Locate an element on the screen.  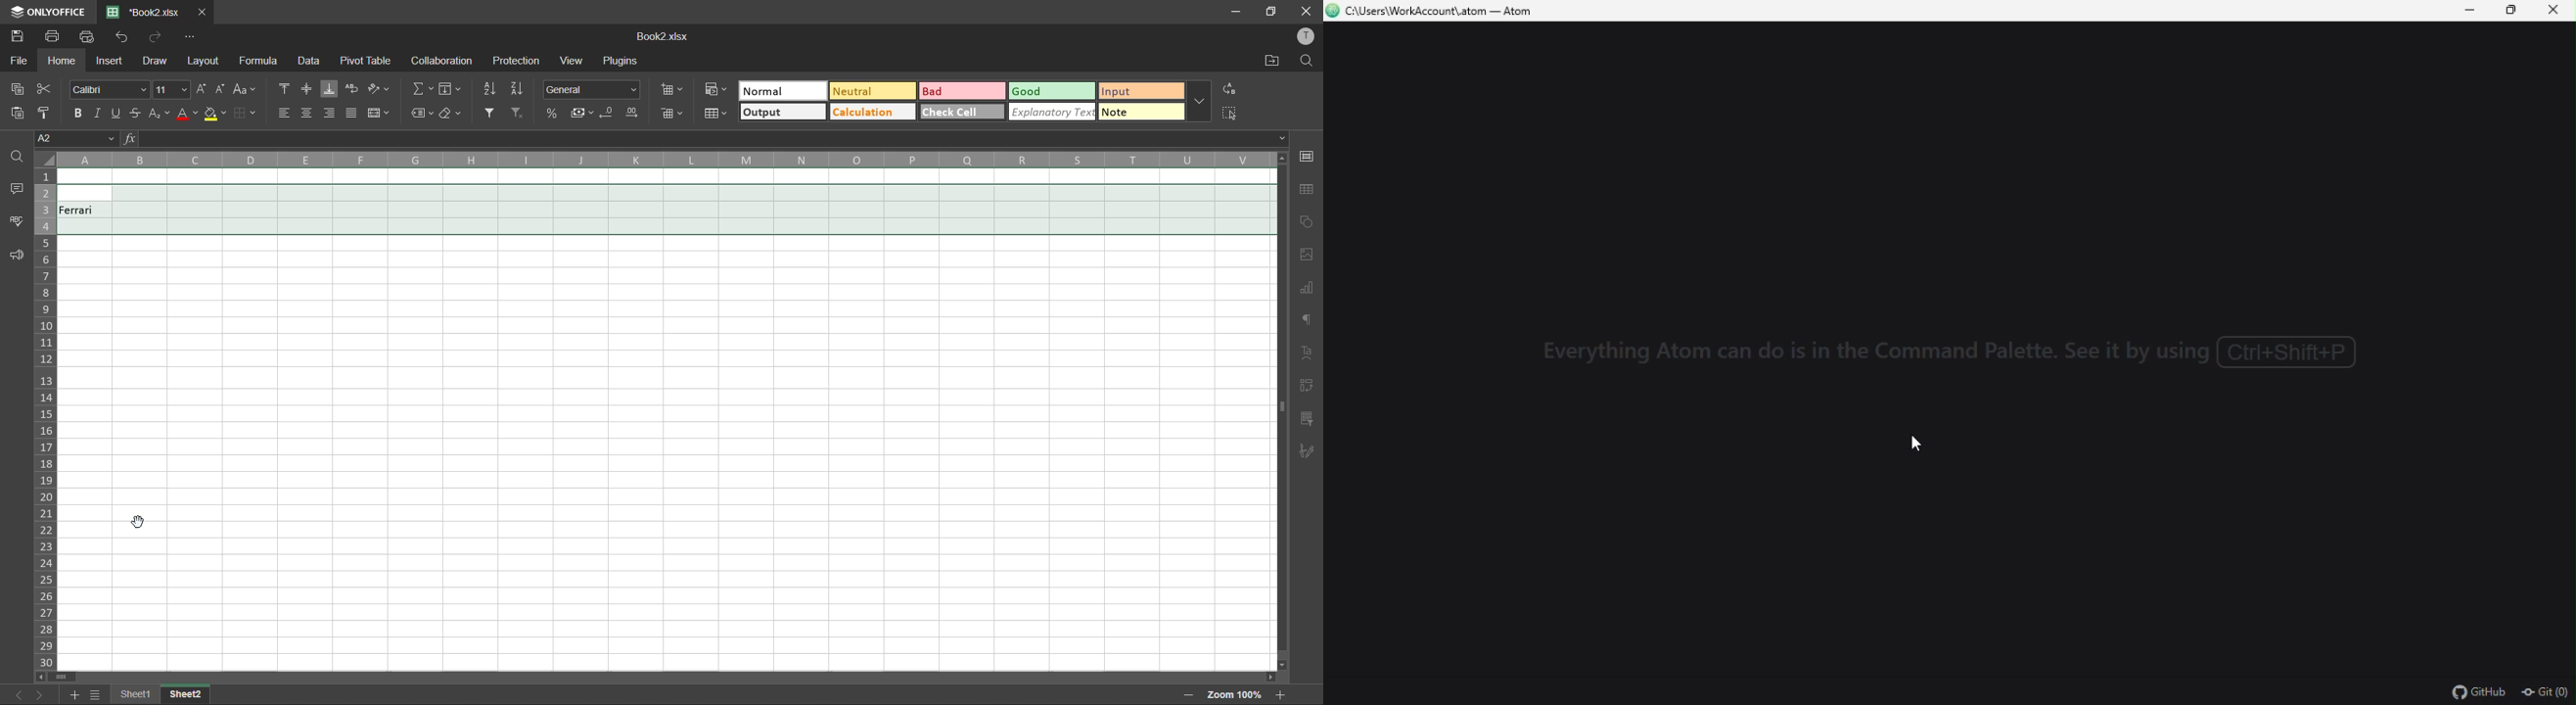
insert is located at coordinates (110, 59).